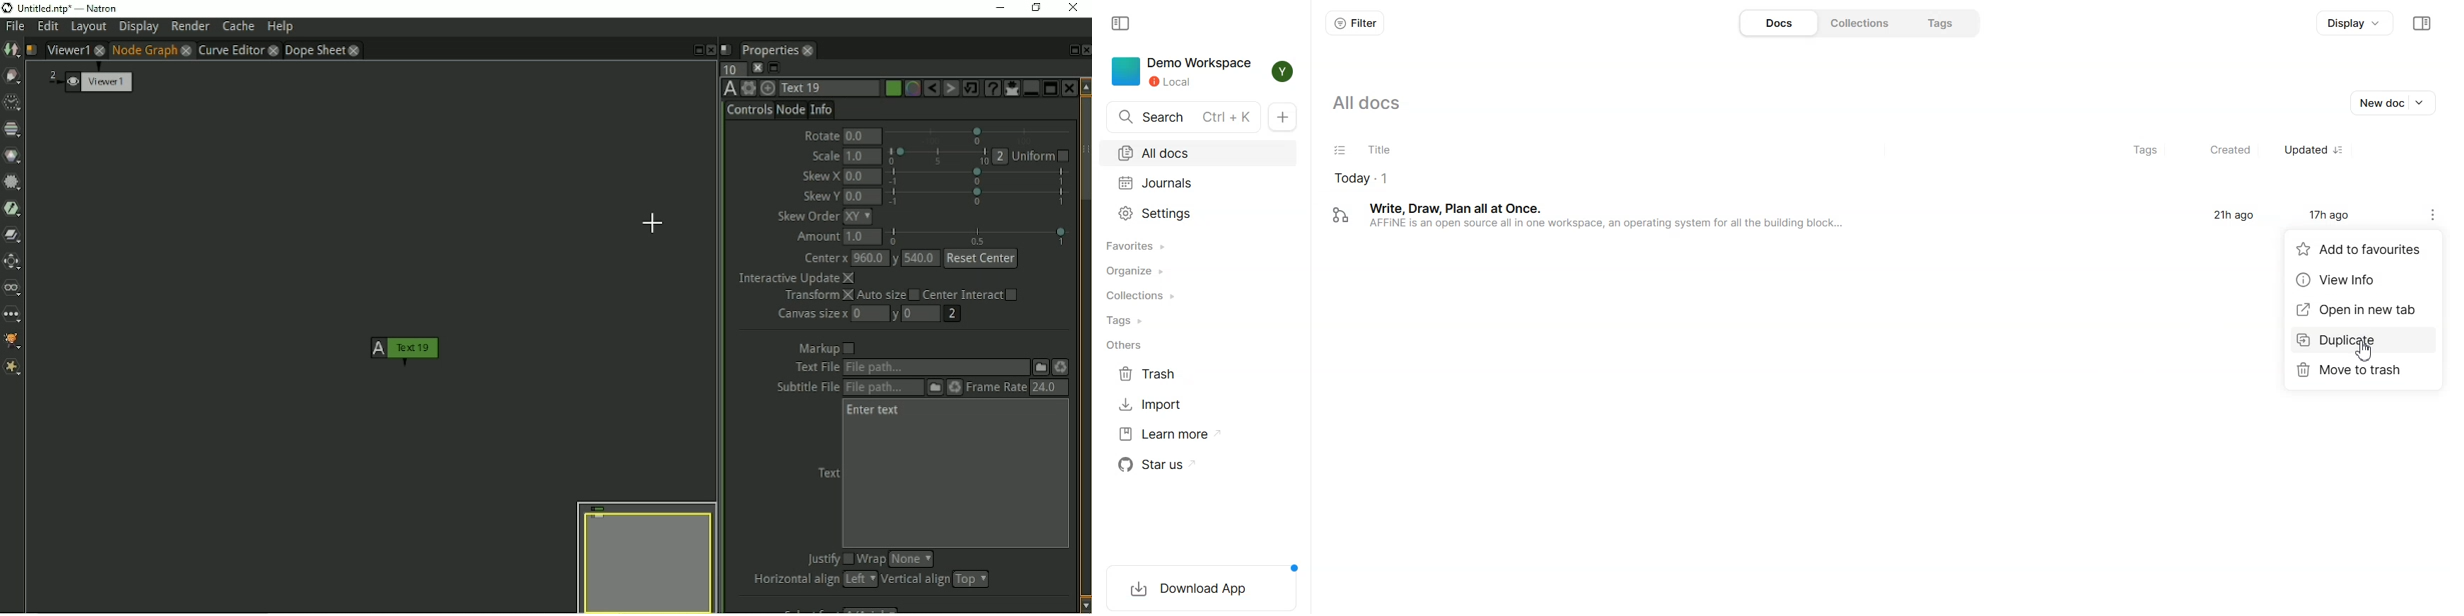  I want to click on Others, so click(1200, 345).